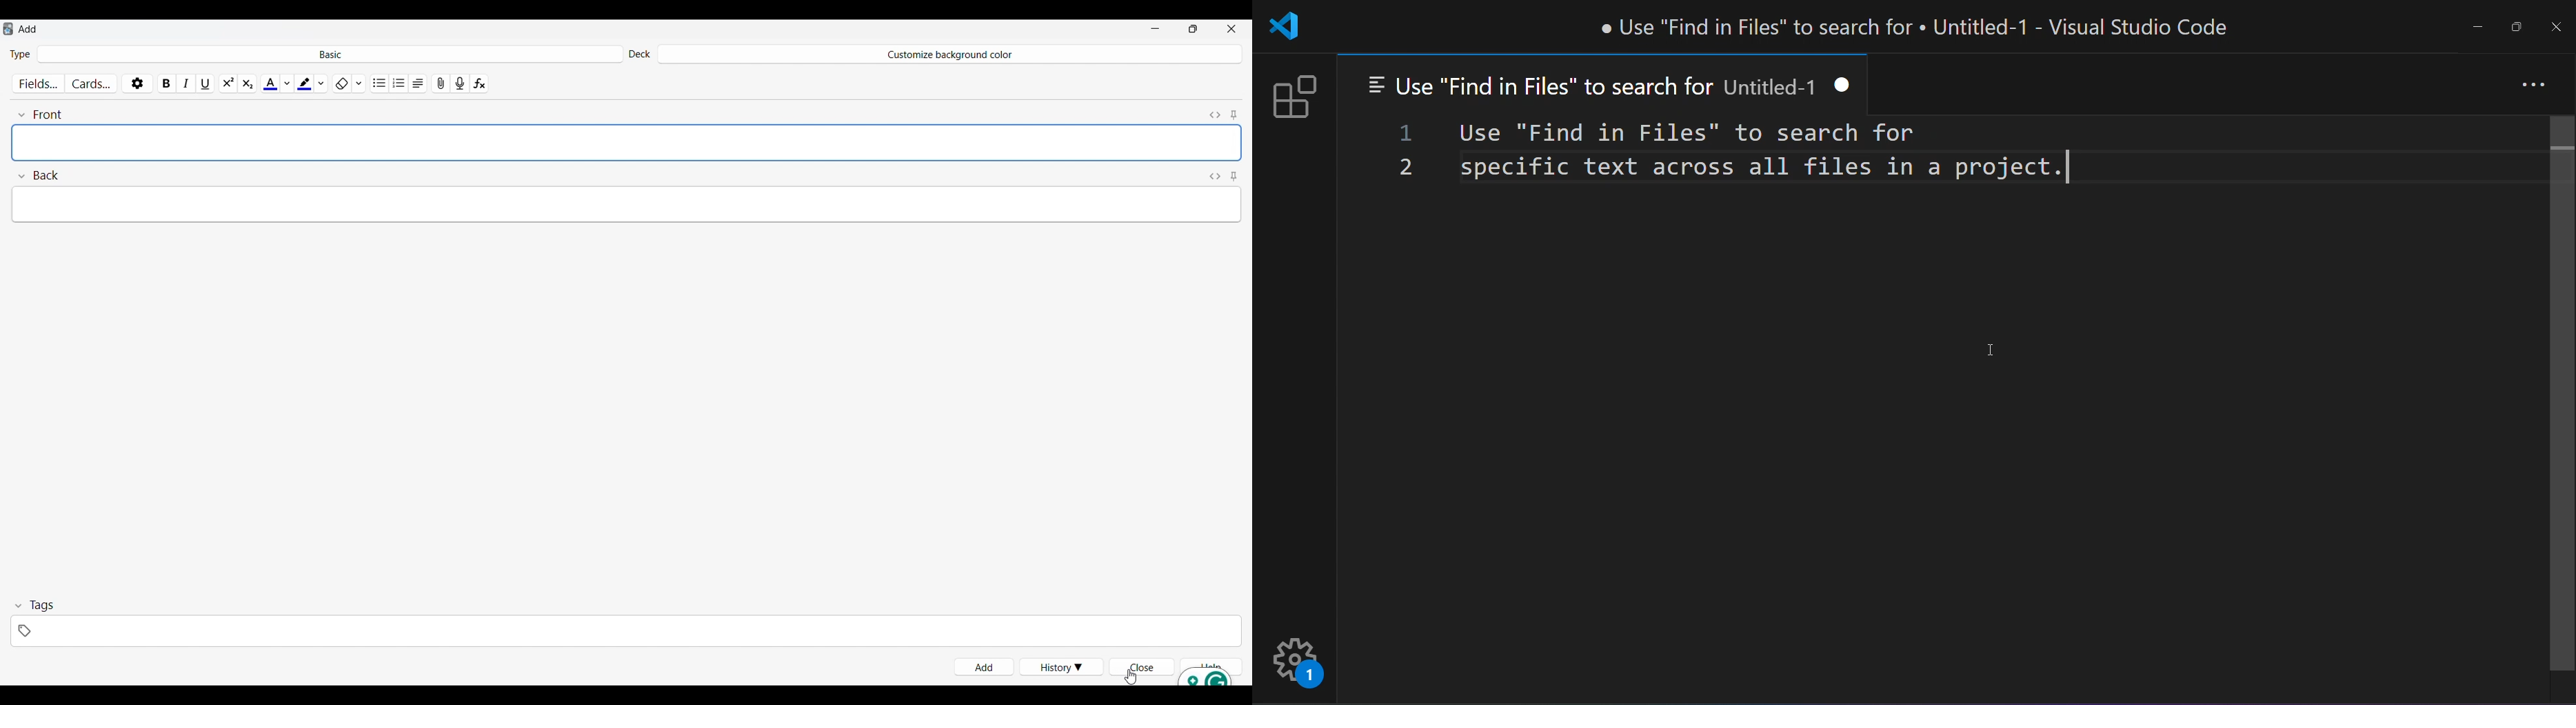 This screenshot has width=2576, height=728. I want to click on Selected highlight color, so click(304, 81).